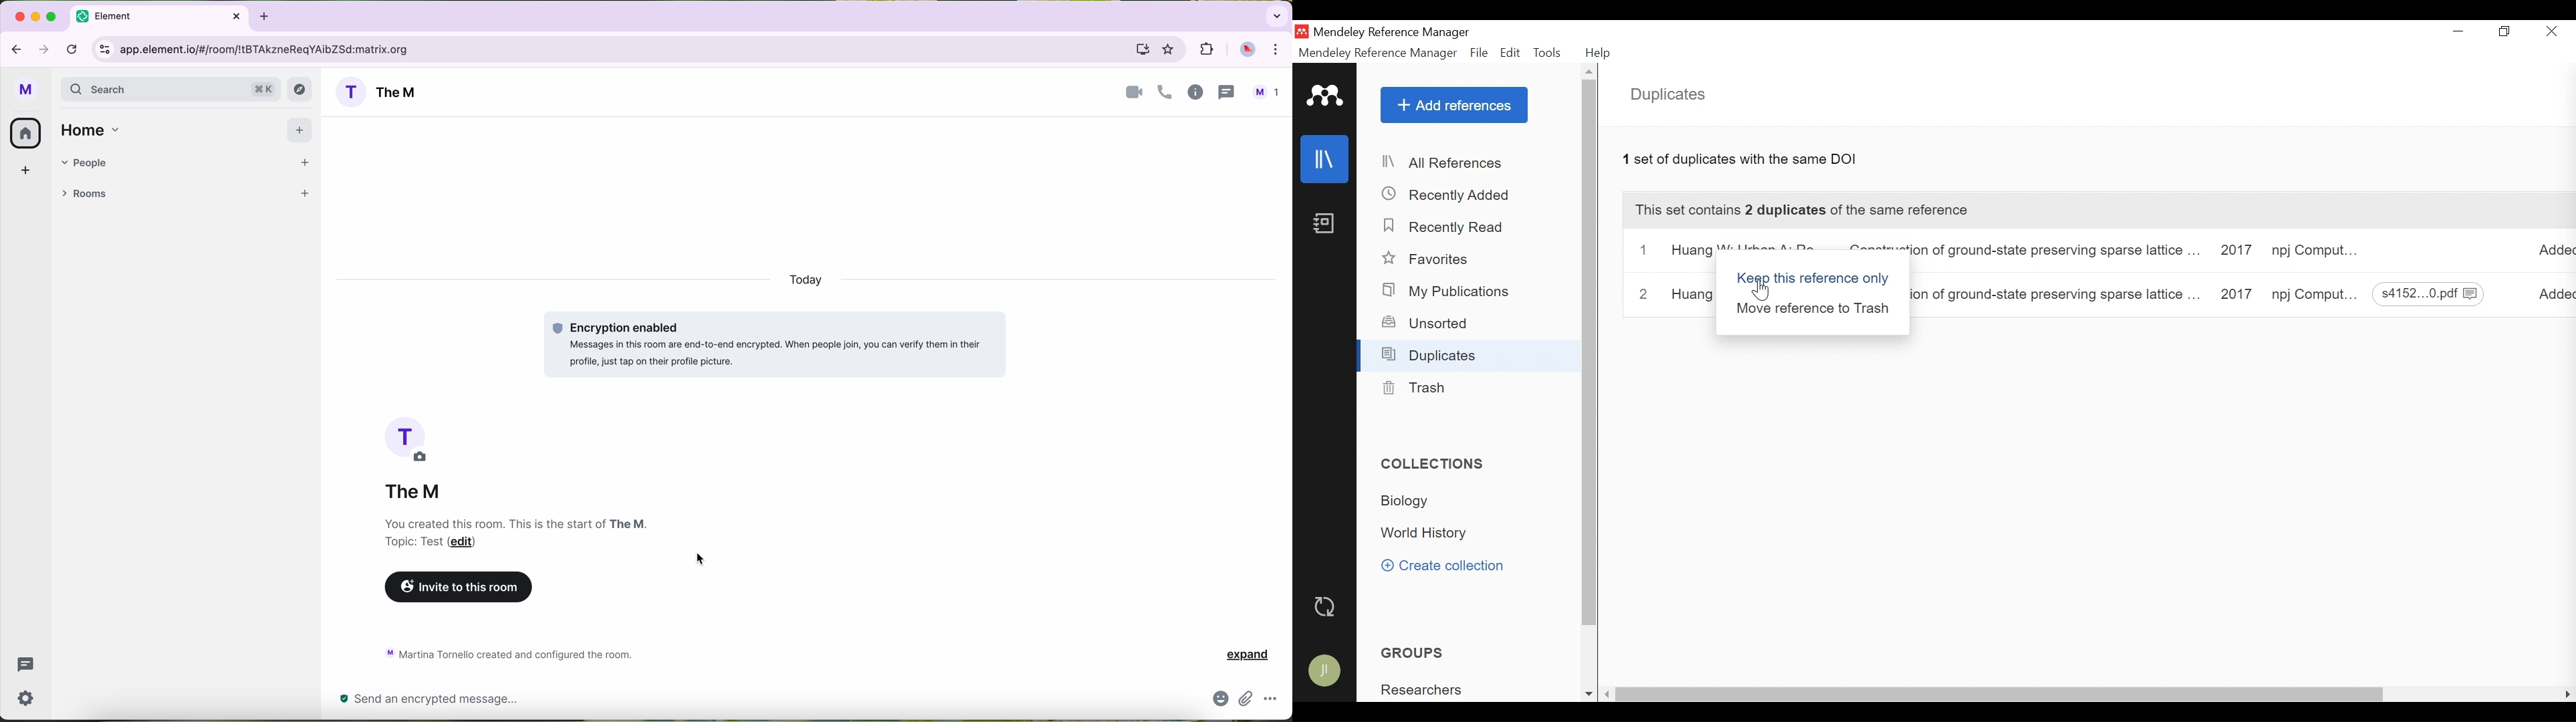 The height and width of the screenshot is (728, 2576). Describe the element at coordinates (1139, 92) in the screenshot. I see `videocall` at that location.